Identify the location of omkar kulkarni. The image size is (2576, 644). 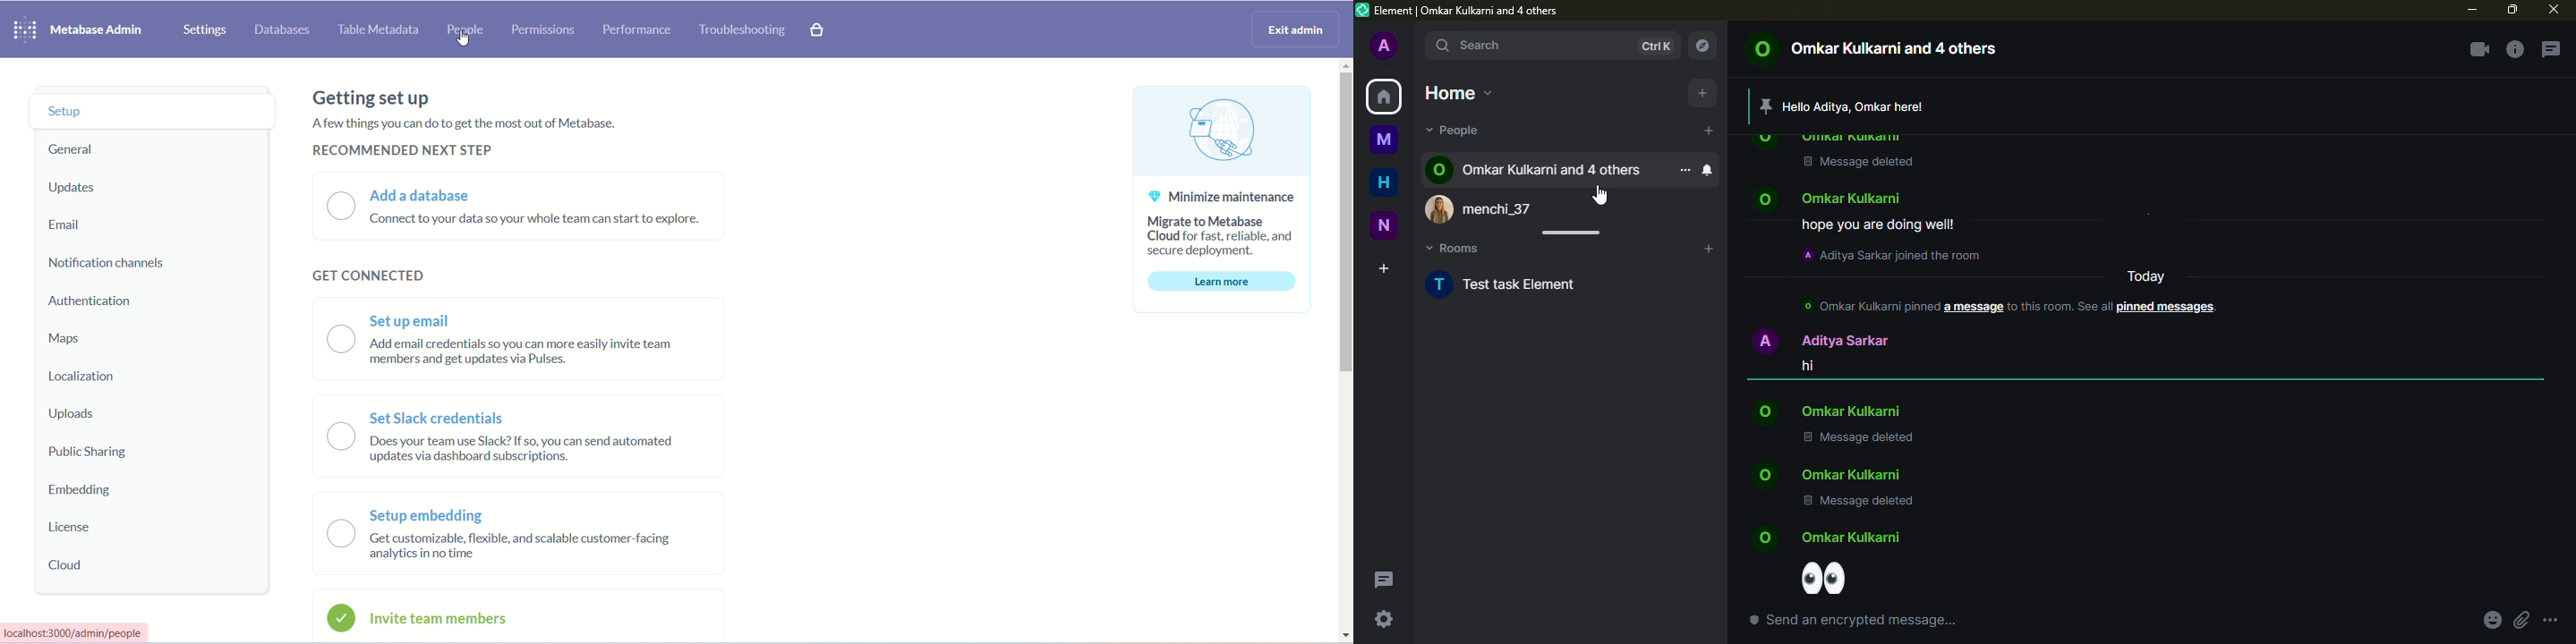
(1829, 474).